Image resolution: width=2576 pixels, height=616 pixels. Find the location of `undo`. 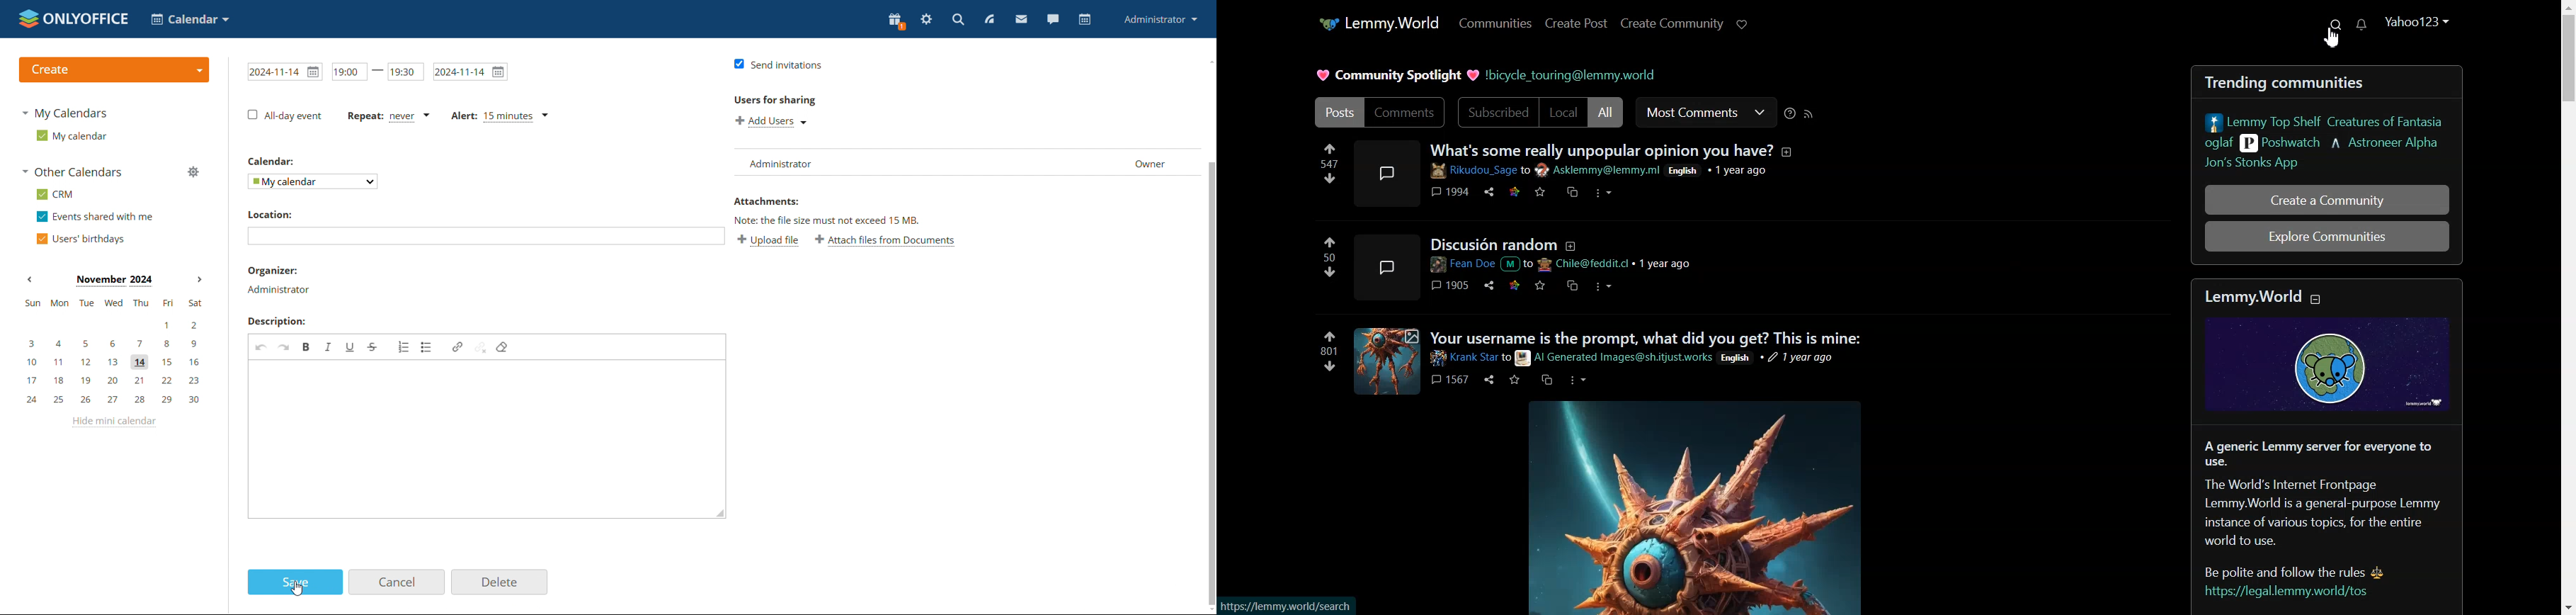

undo is located at coordinates (260, 347).